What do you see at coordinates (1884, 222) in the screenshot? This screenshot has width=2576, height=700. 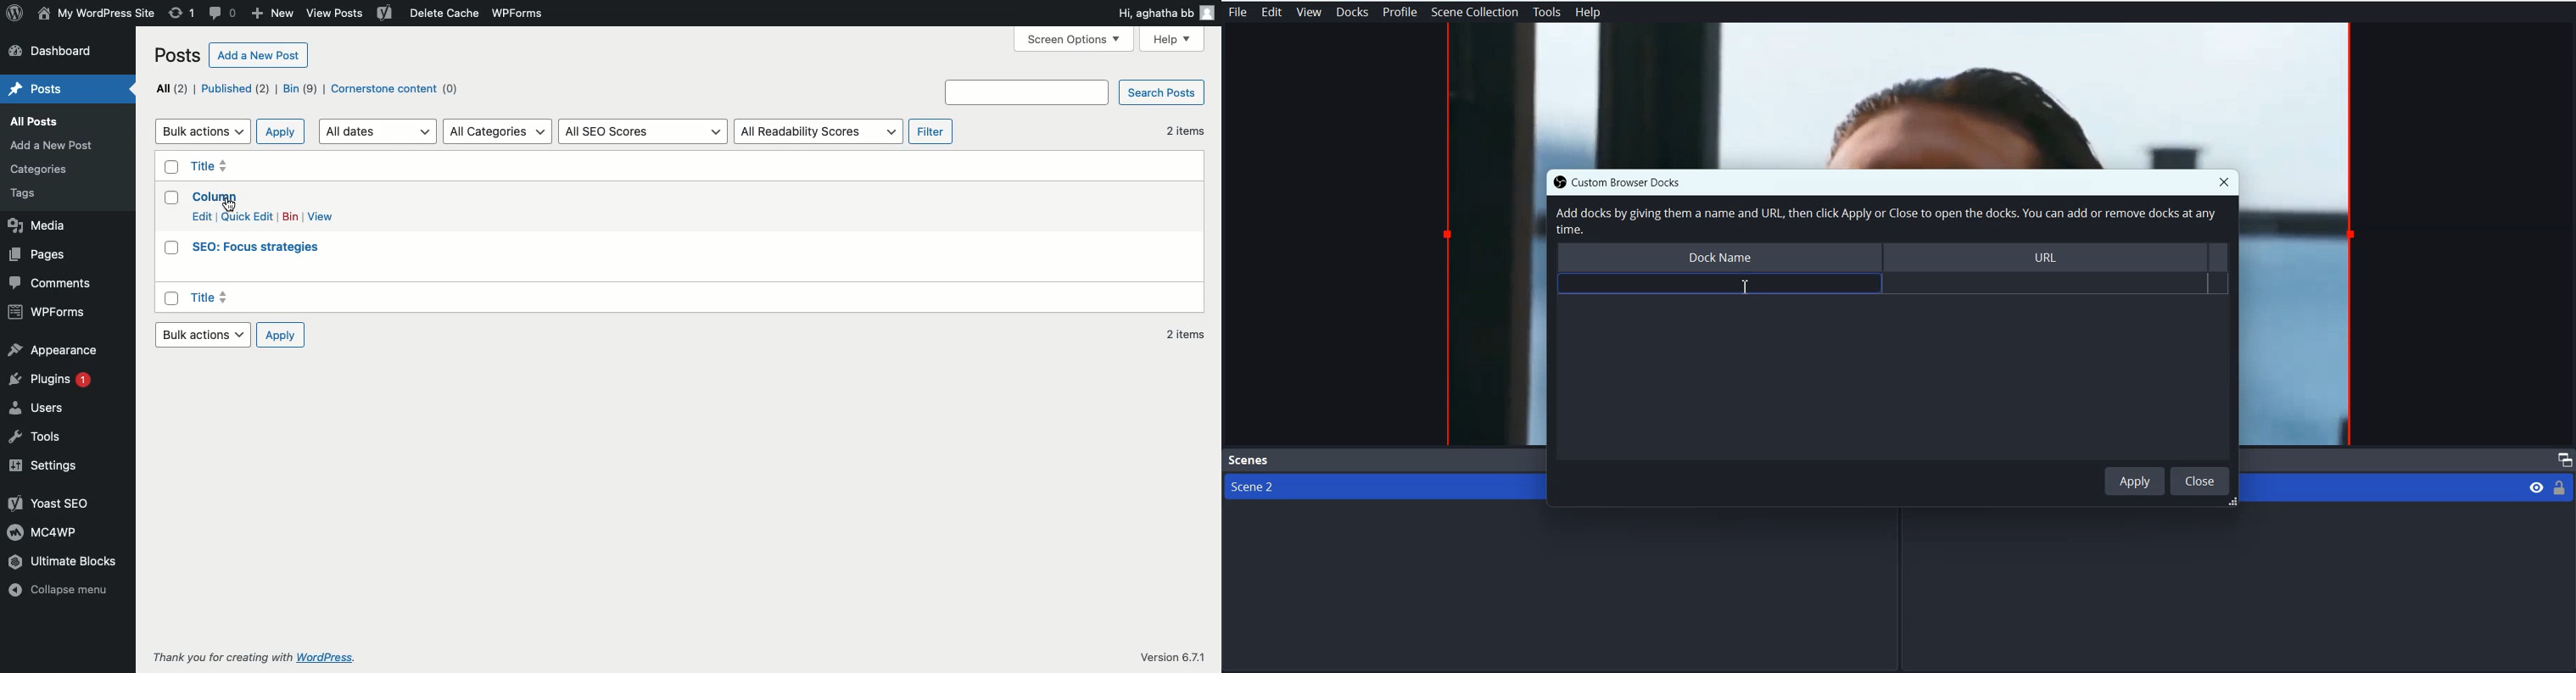 I see `Add docks by giving them a name and URL, then click Apply or Close to open the docks. You can add or remove docks at any
time.` at bounding box center [1884, 222].